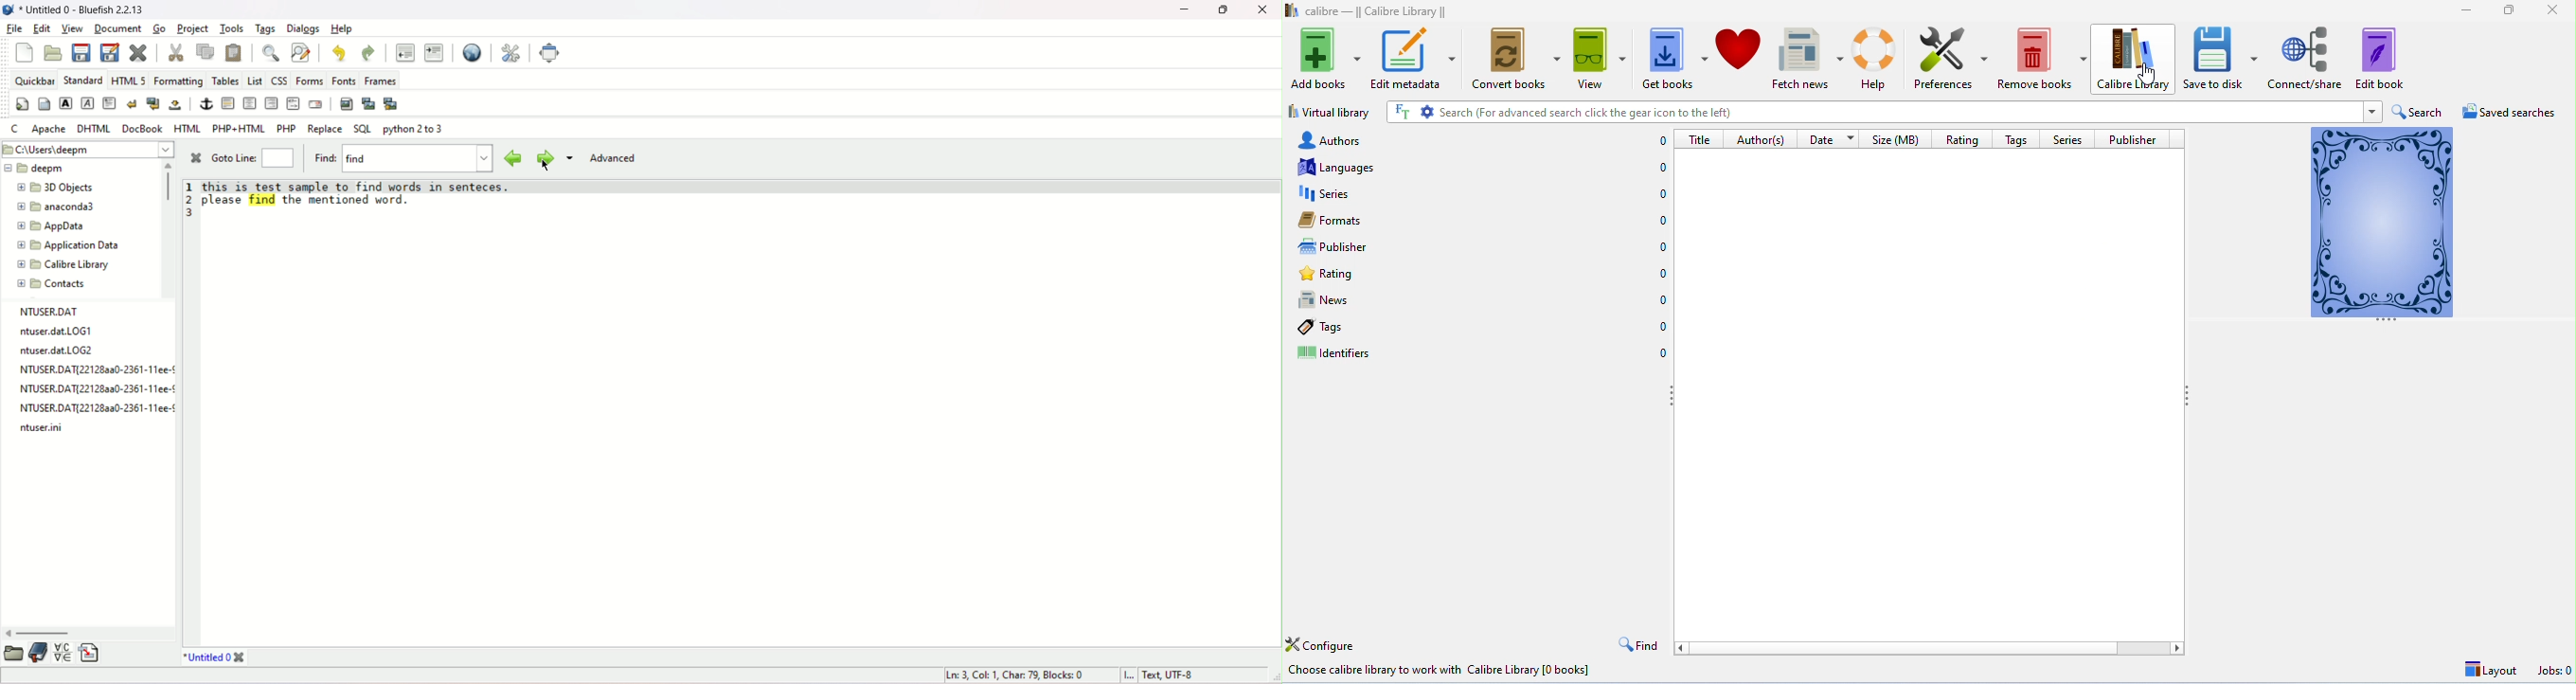 The height and width of the screenshot is (700, 2576). I want to click on break and clear, so click(153, 104).